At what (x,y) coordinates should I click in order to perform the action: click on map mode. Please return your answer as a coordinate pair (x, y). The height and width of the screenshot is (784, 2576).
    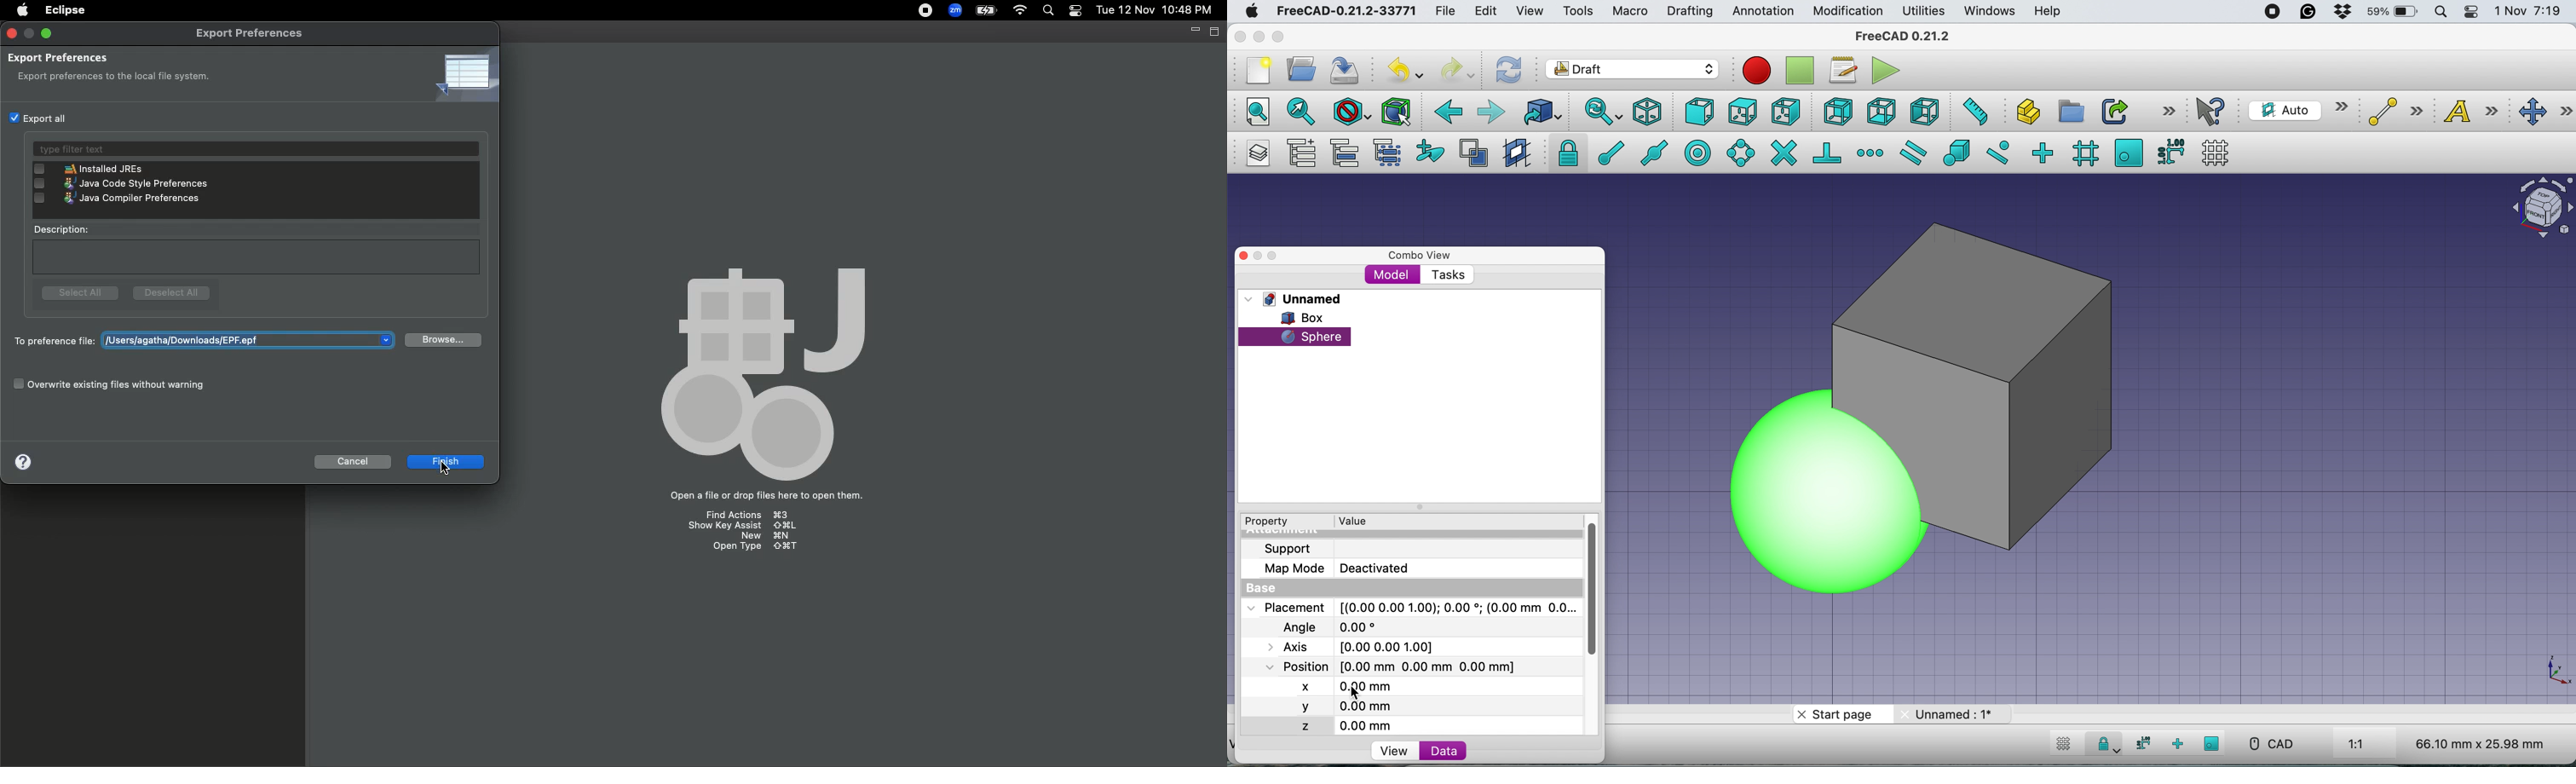
    Looking at the image, I should click on (1343, 568).